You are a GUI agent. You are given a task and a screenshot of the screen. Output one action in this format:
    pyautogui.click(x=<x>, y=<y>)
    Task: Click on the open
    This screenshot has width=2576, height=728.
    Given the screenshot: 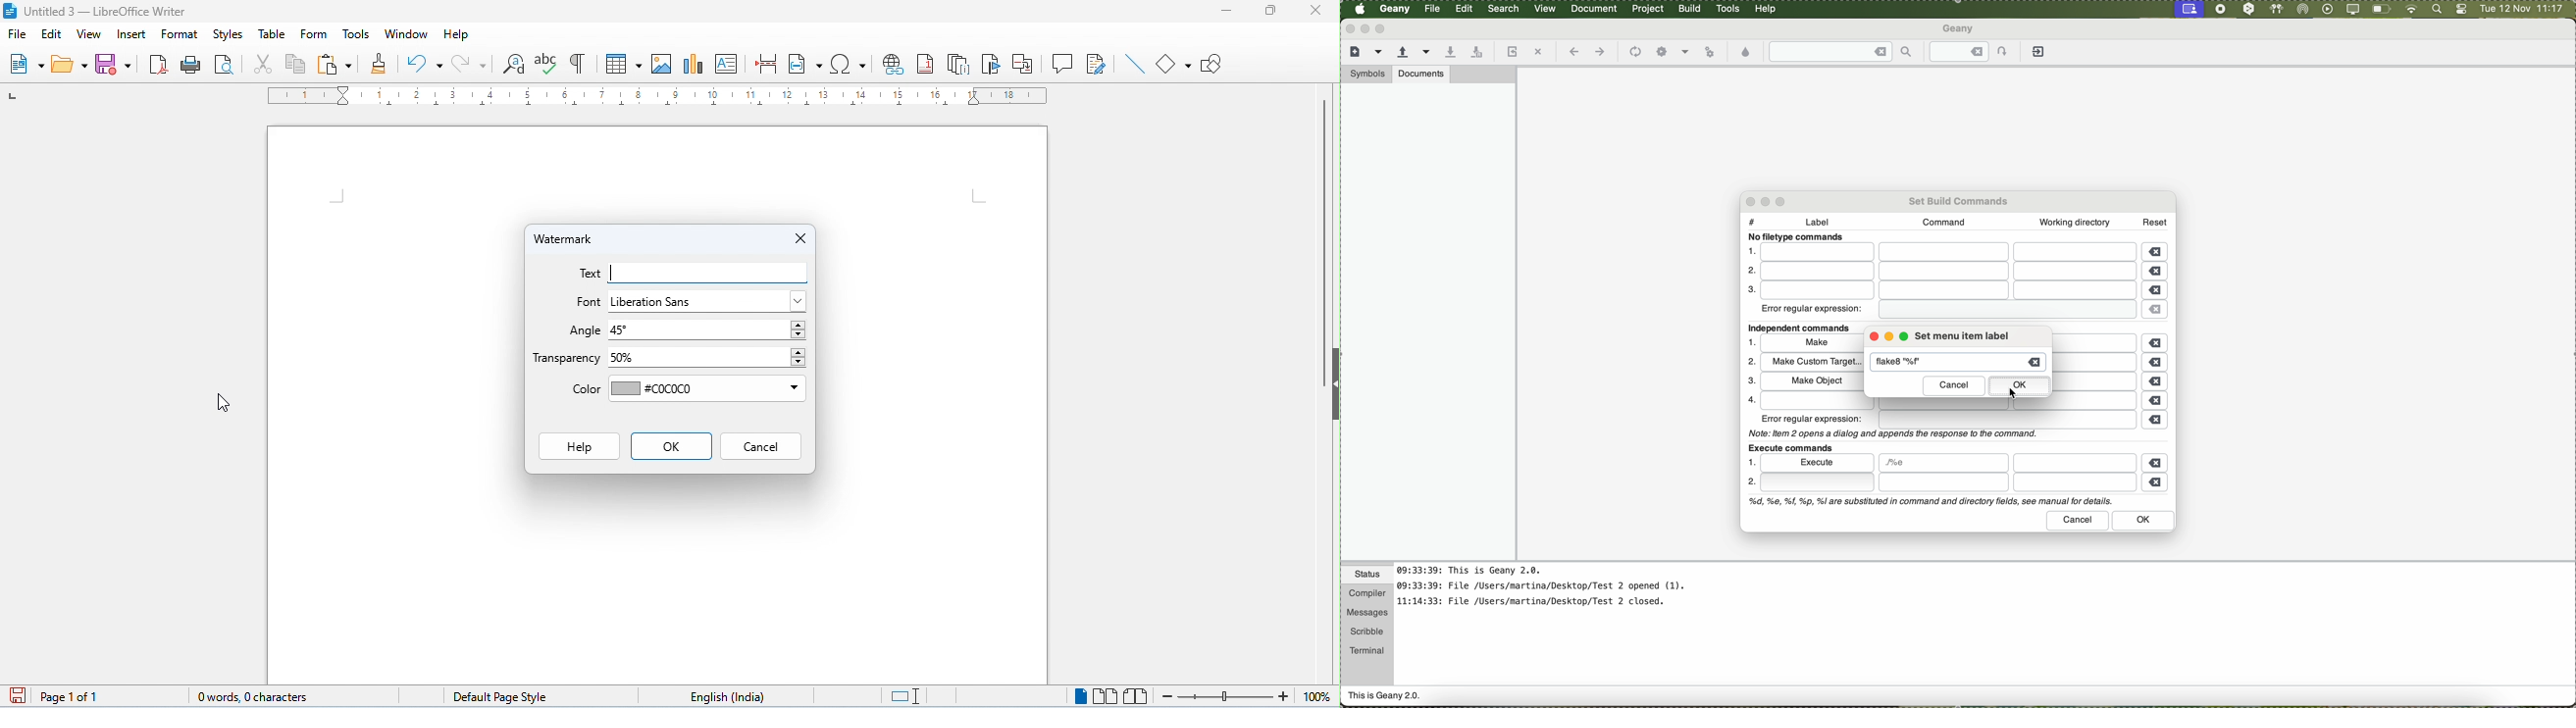 What is the action you would take?
    pyautogui.click(x=70, y=64)
    